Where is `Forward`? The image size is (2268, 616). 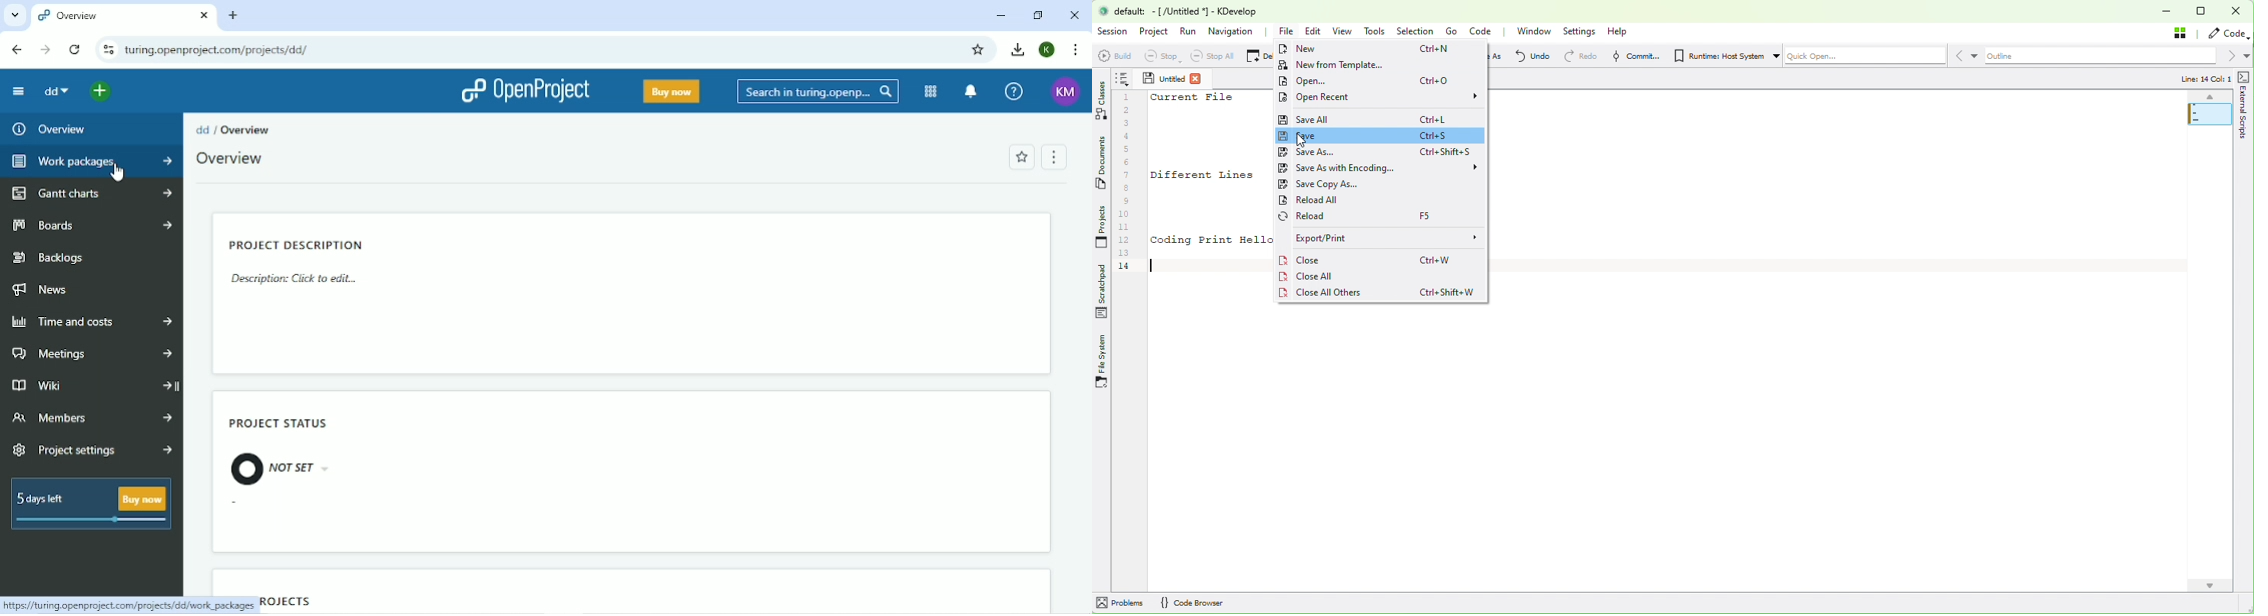 Forward is located at coordinates (46, 49).